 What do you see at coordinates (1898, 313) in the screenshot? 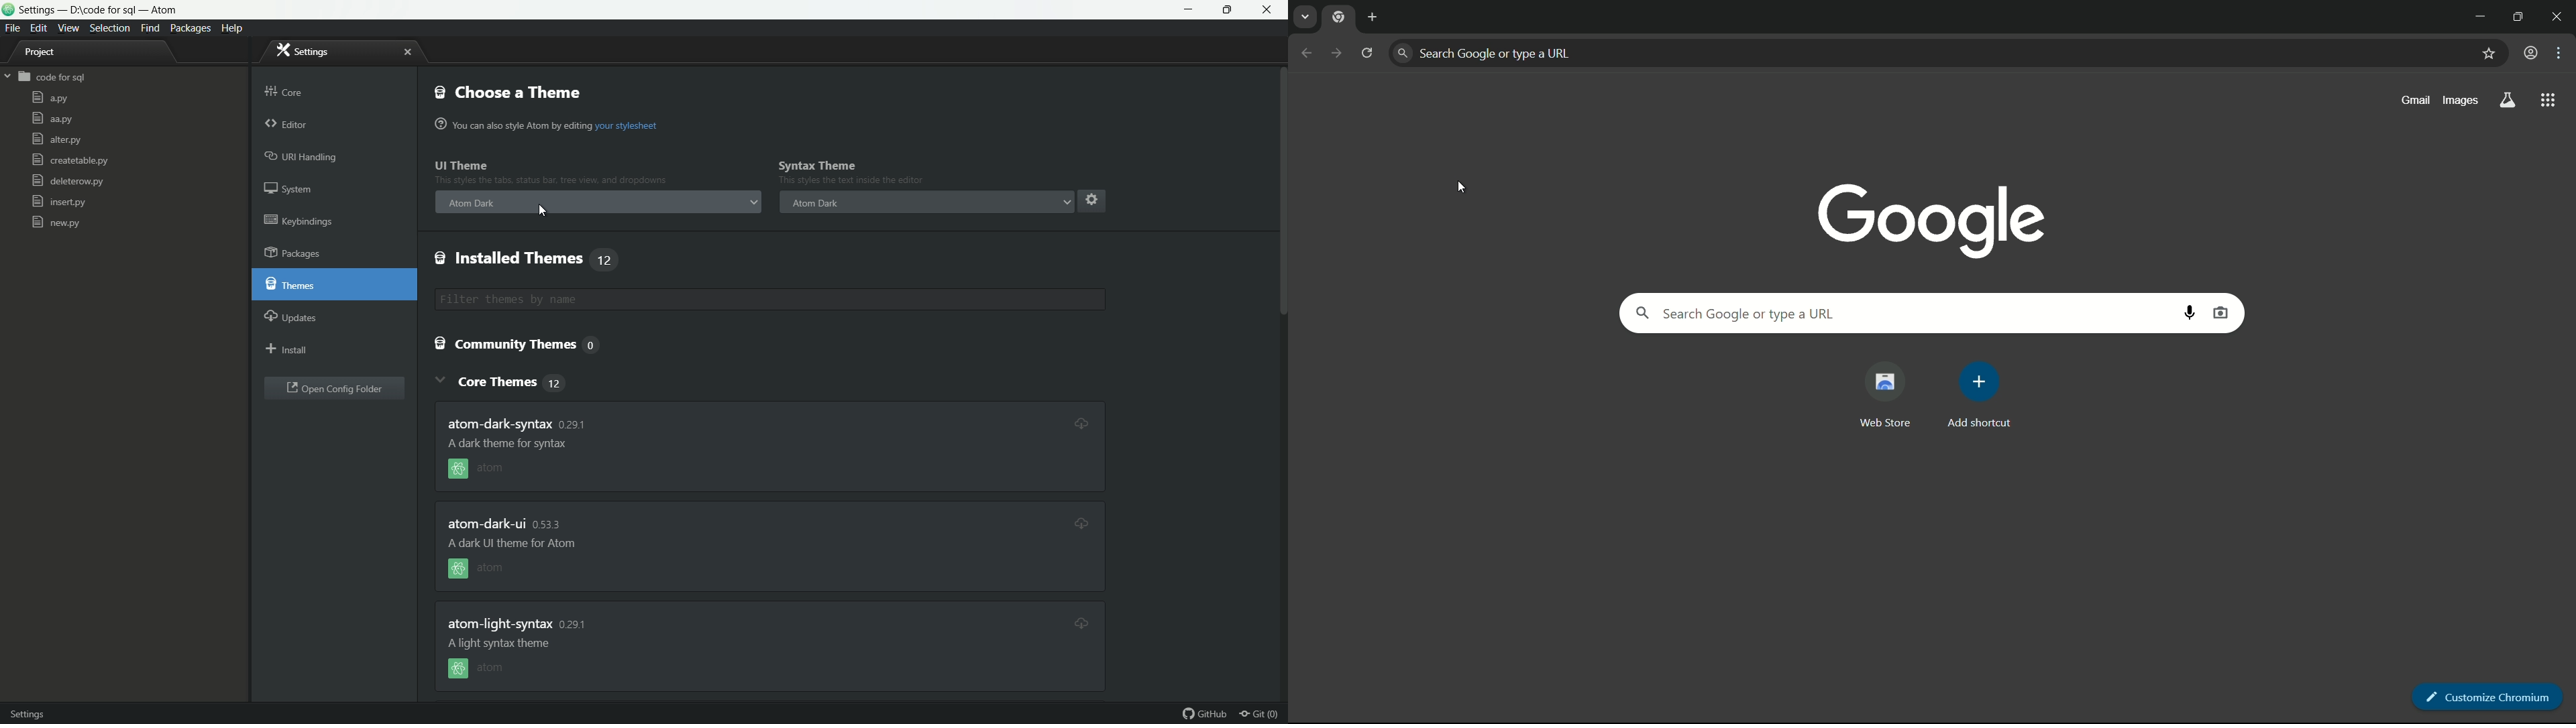
I see `search google or type a url` at bounding box center [1898, 313].